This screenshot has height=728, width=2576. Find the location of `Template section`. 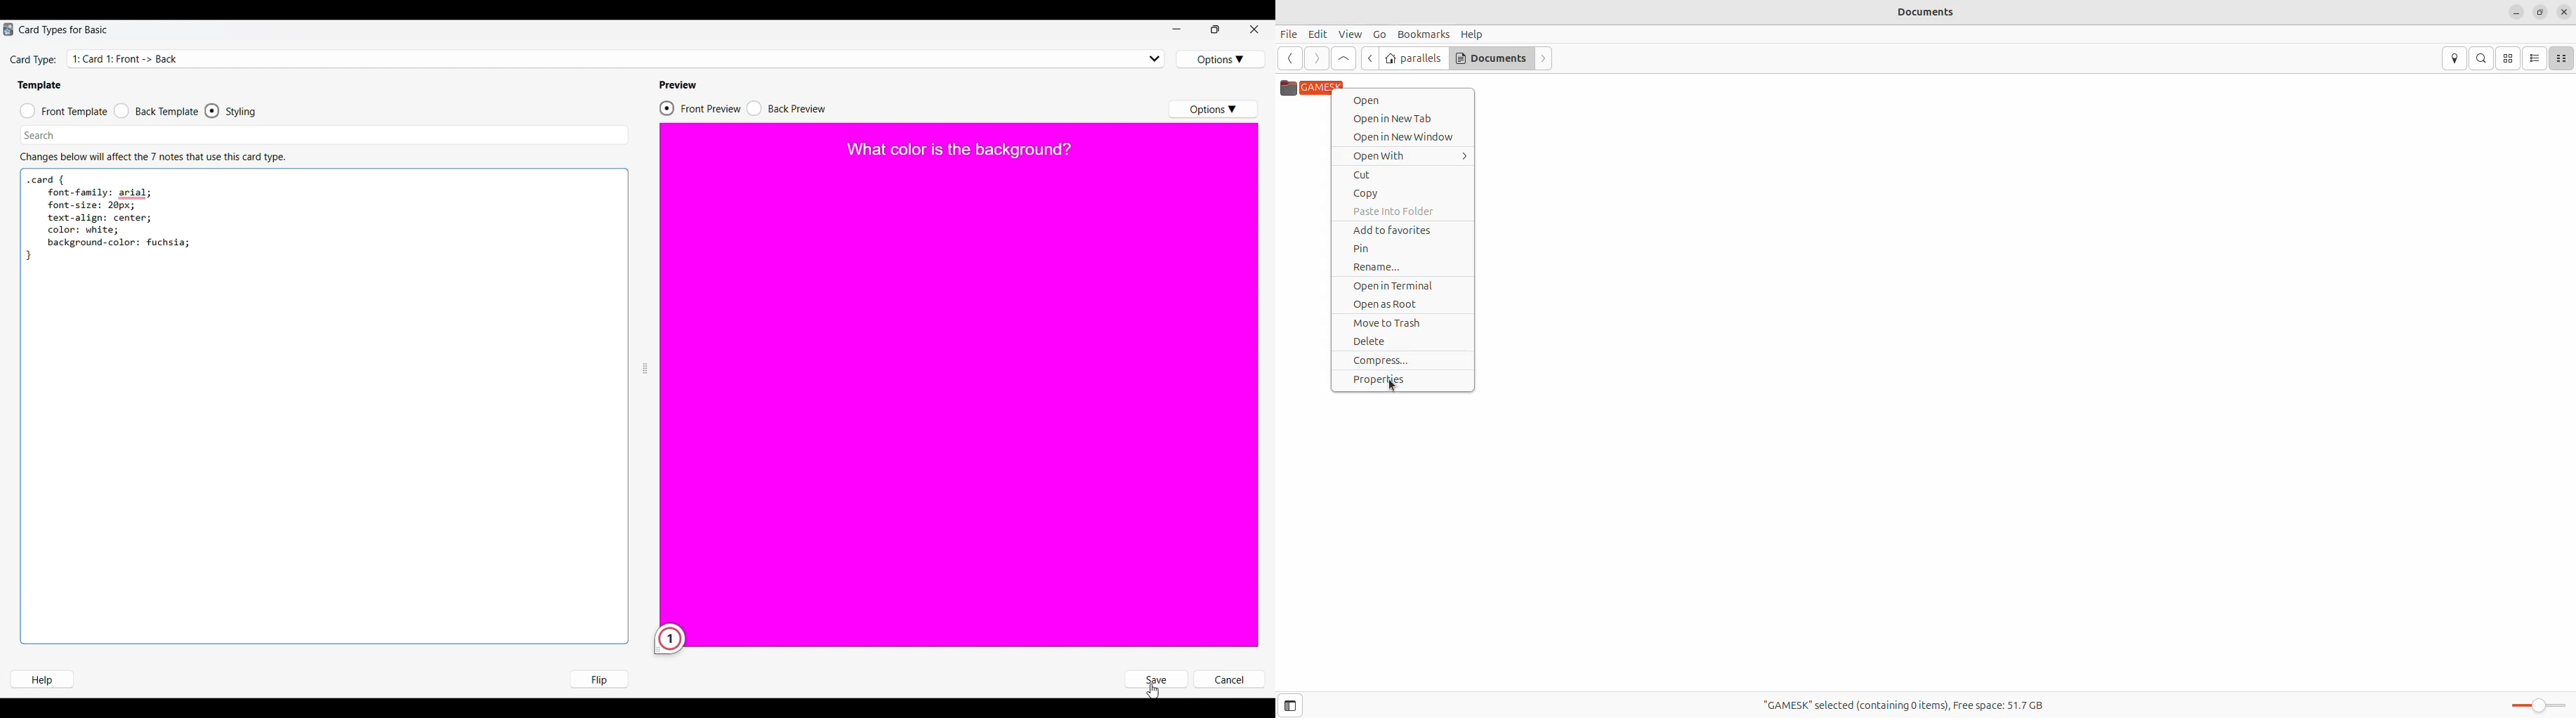

Template section is located at coordinates (39, 85).